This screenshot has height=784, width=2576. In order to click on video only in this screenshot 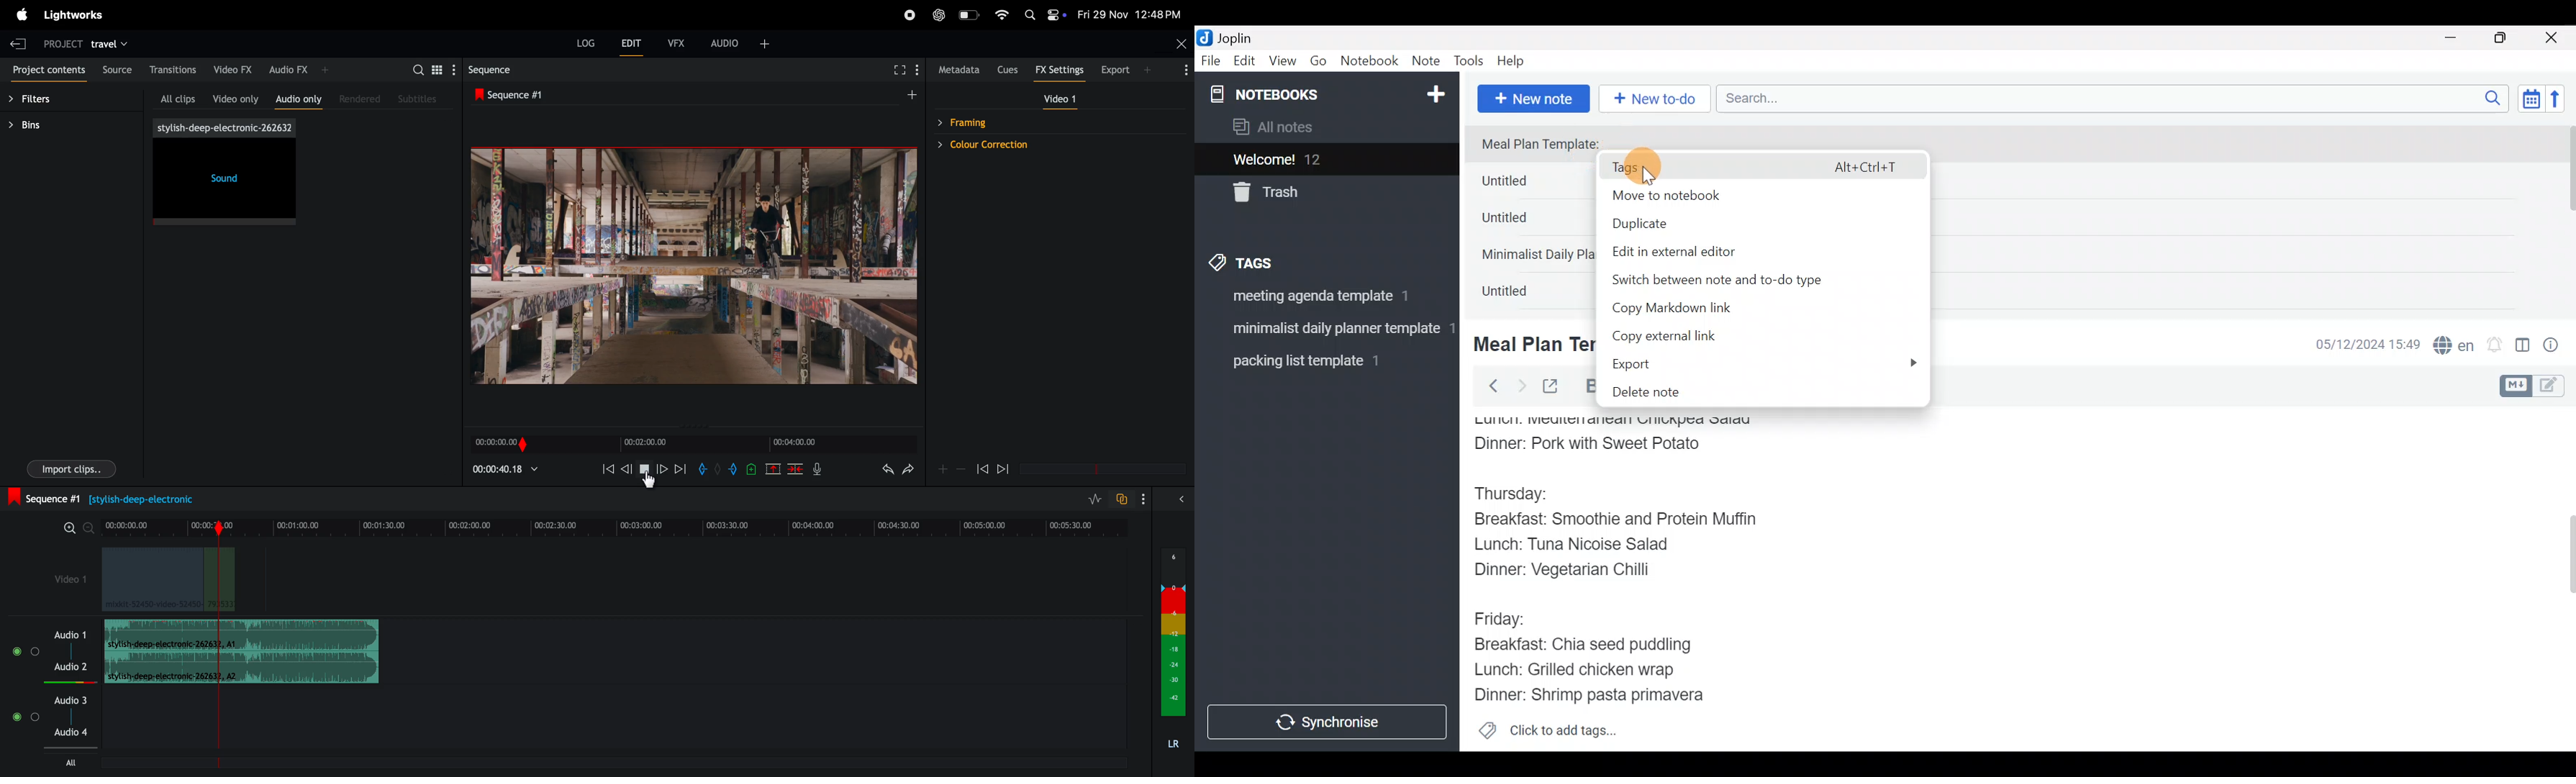, I will do `click(235, 97)`.